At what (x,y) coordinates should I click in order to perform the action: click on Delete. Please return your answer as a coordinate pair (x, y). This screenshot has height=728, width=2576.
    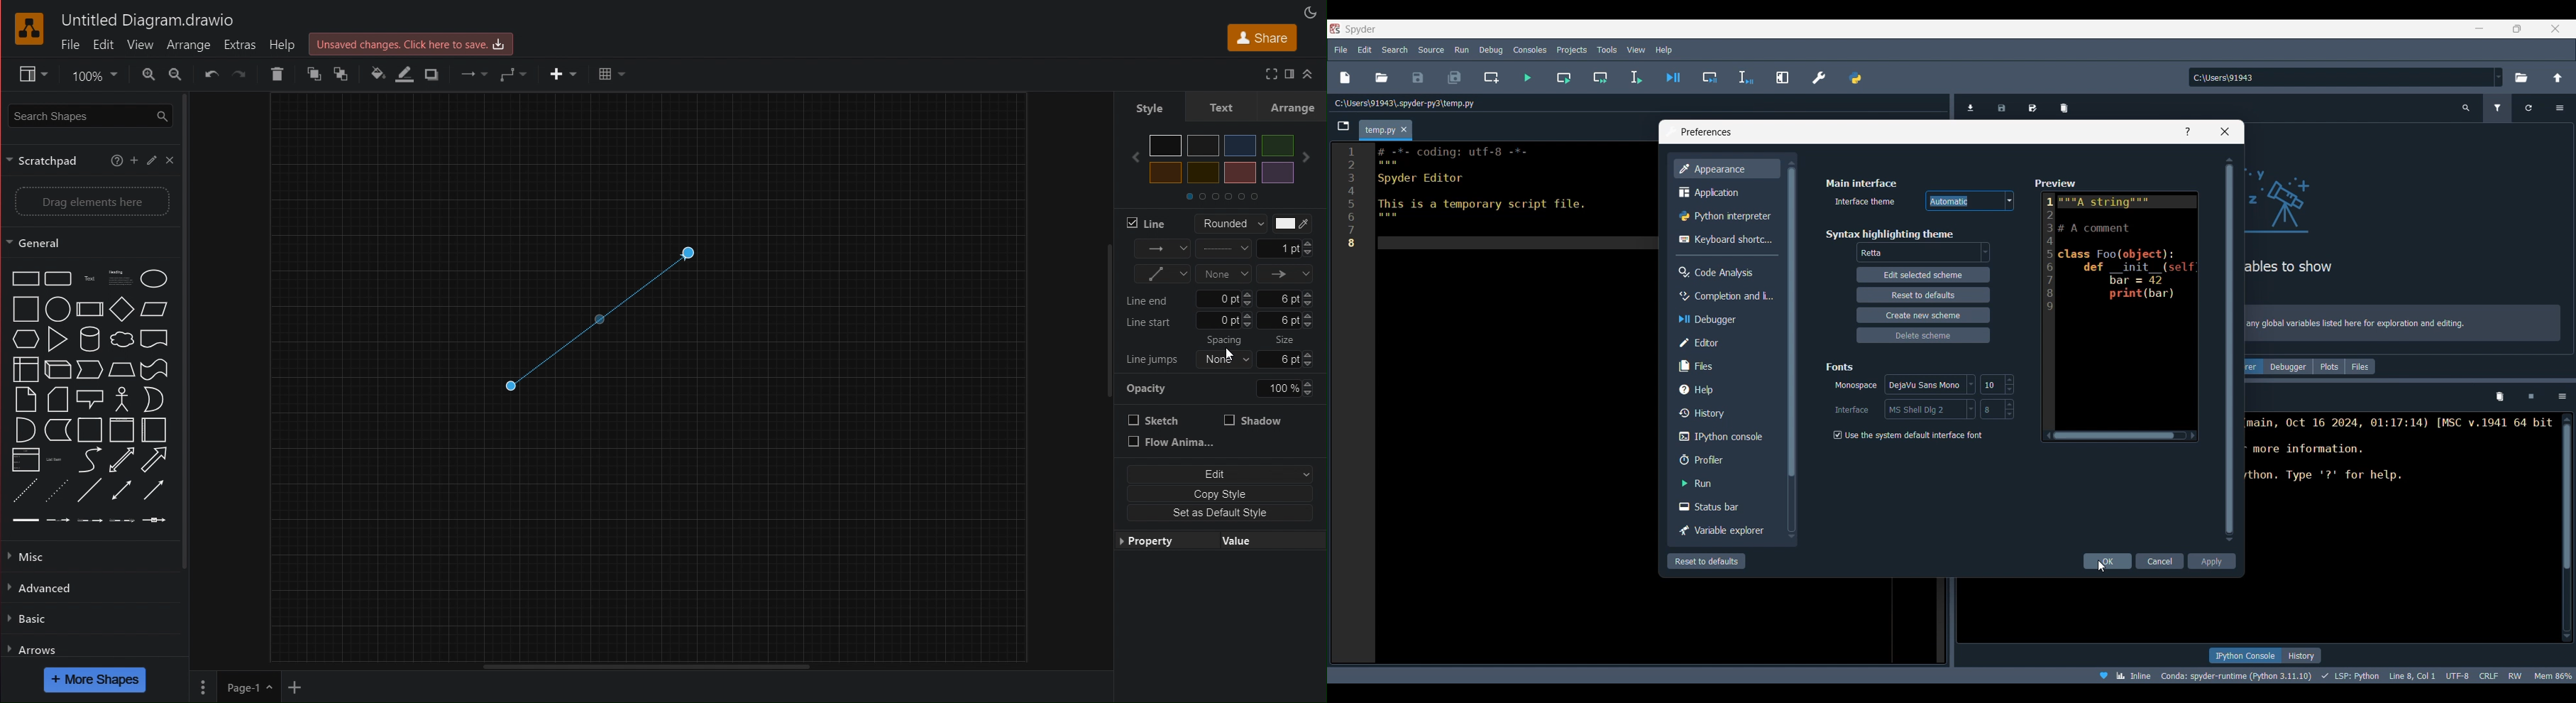
    Looking at the image, I should click on (280, 74).